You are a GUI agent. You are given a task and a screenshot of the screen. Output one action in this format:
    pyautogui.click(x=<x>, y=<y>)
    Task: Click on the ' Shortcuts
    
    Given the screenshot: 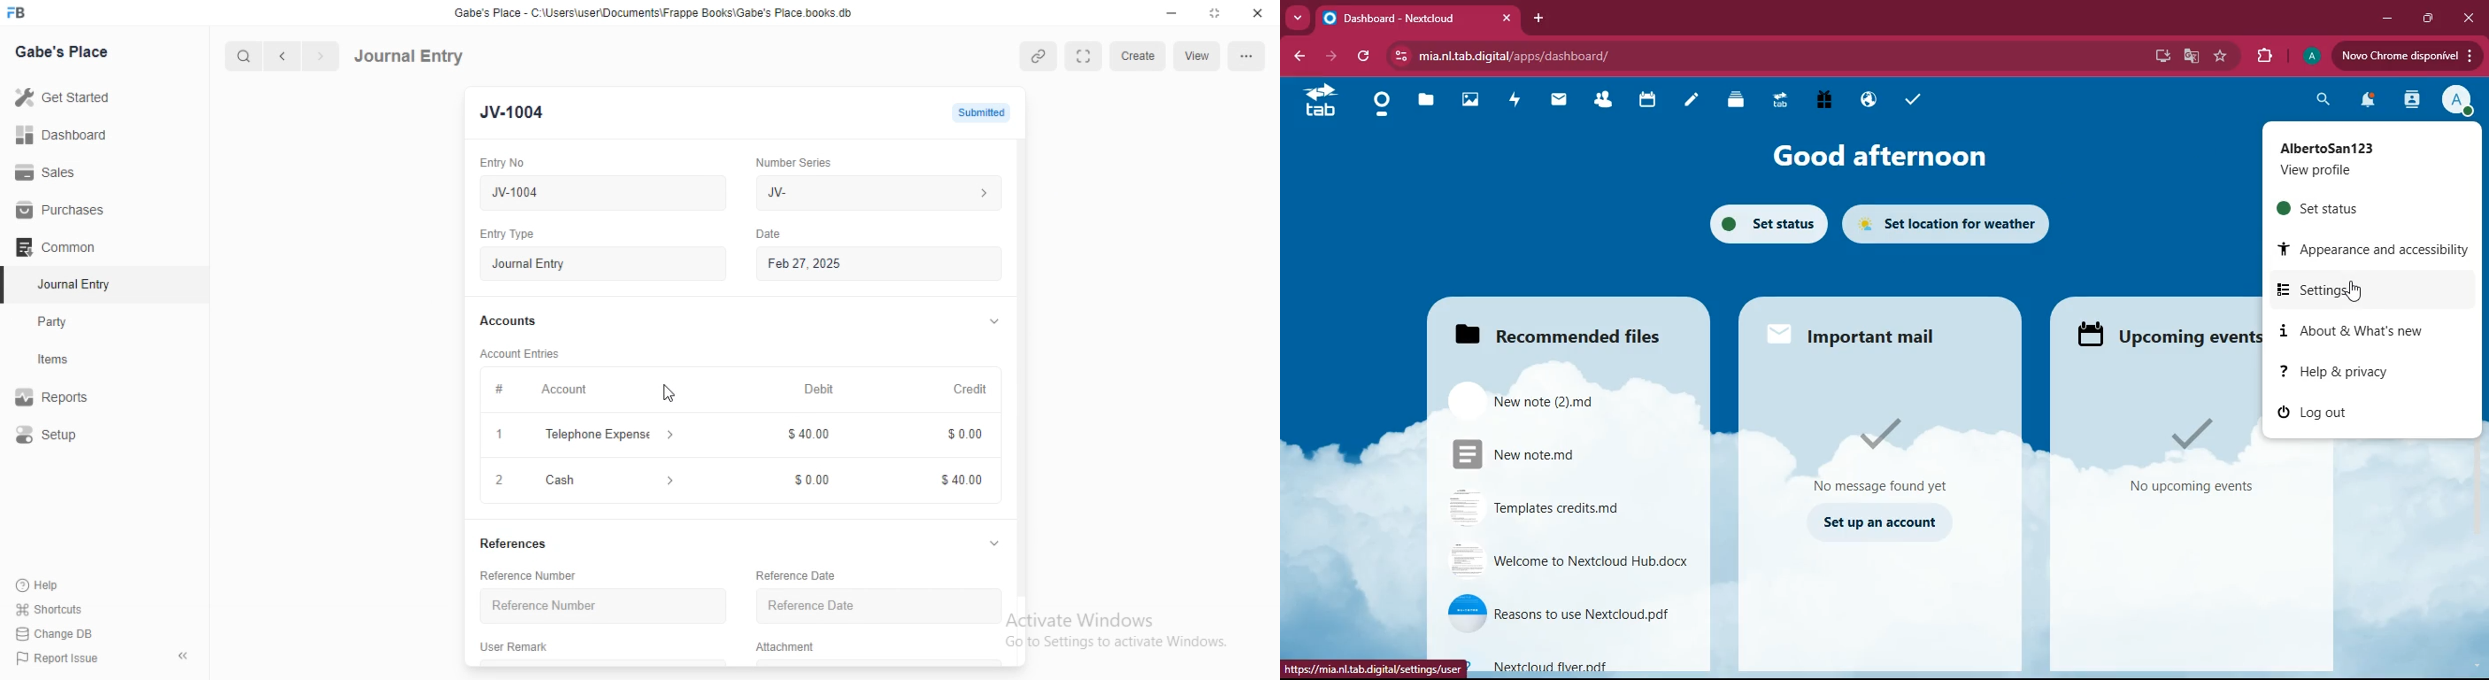 What is the action you would take?
    pyautogui.click(x=50, y=608)
    